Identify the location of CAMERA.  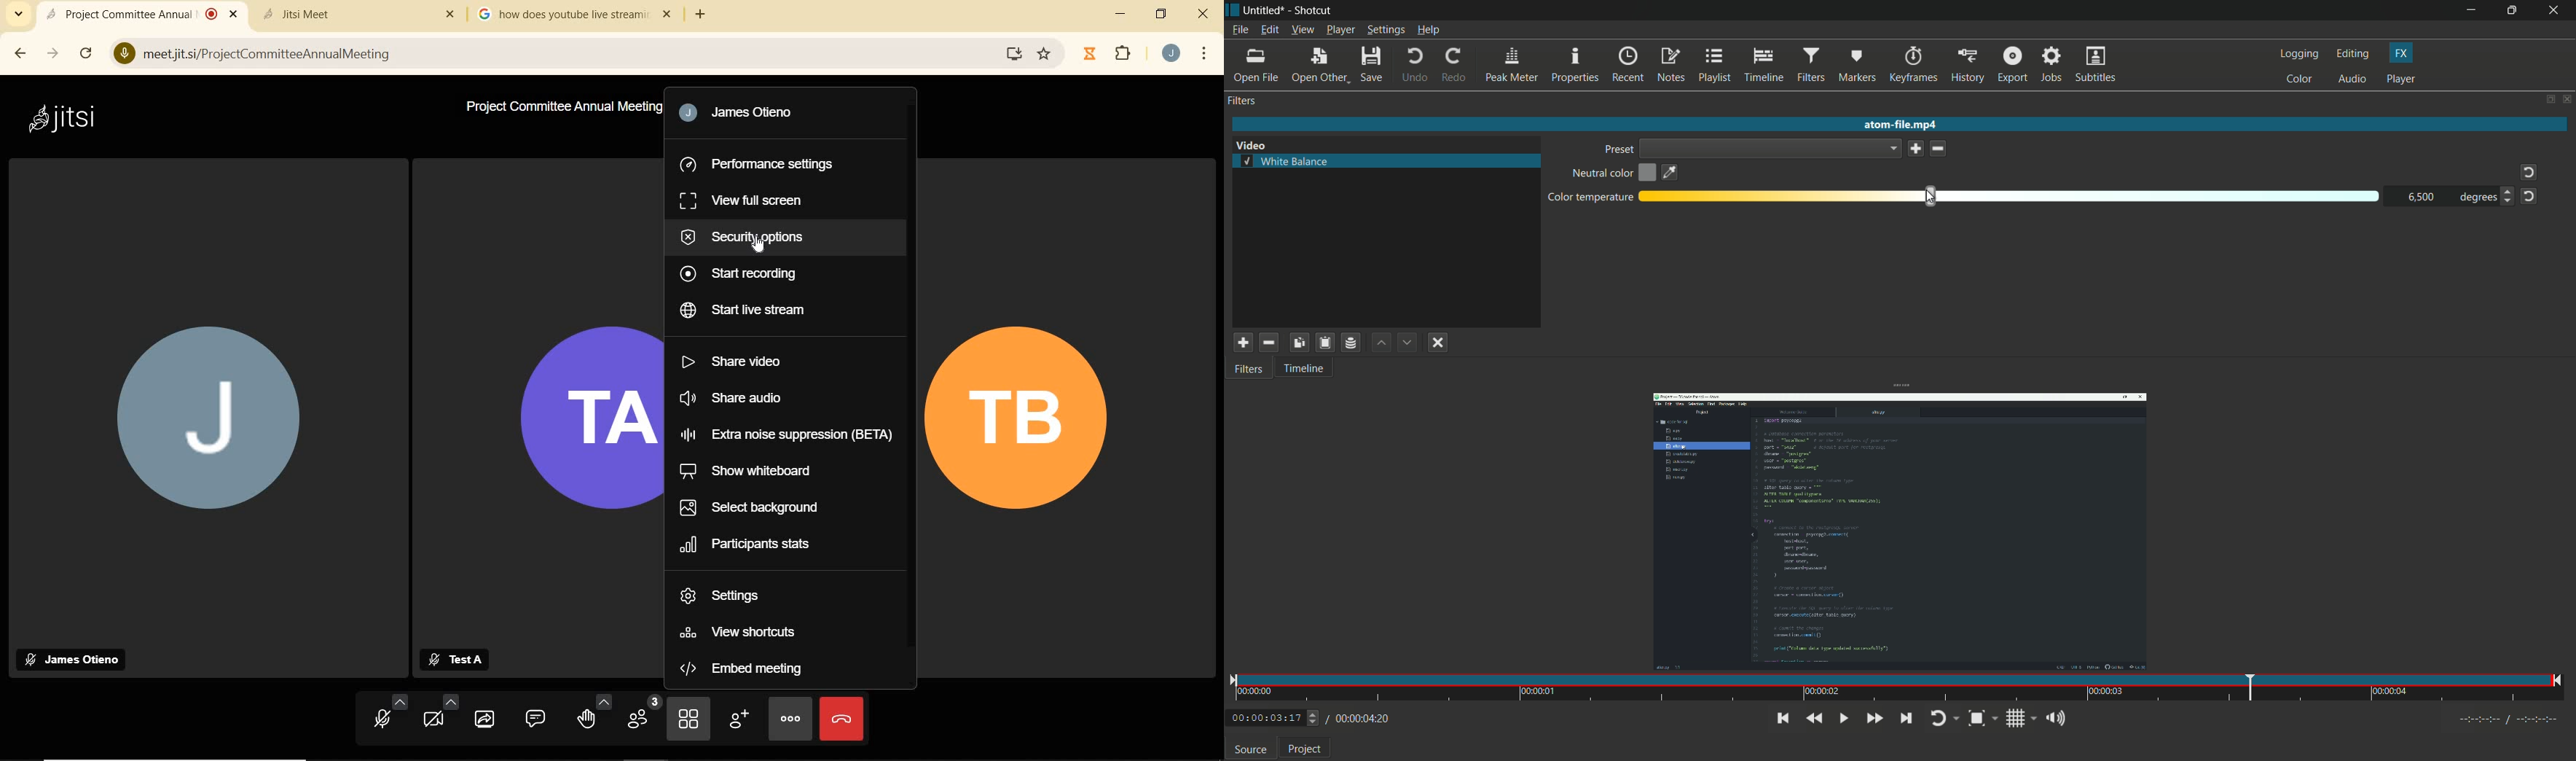
(439, 714).